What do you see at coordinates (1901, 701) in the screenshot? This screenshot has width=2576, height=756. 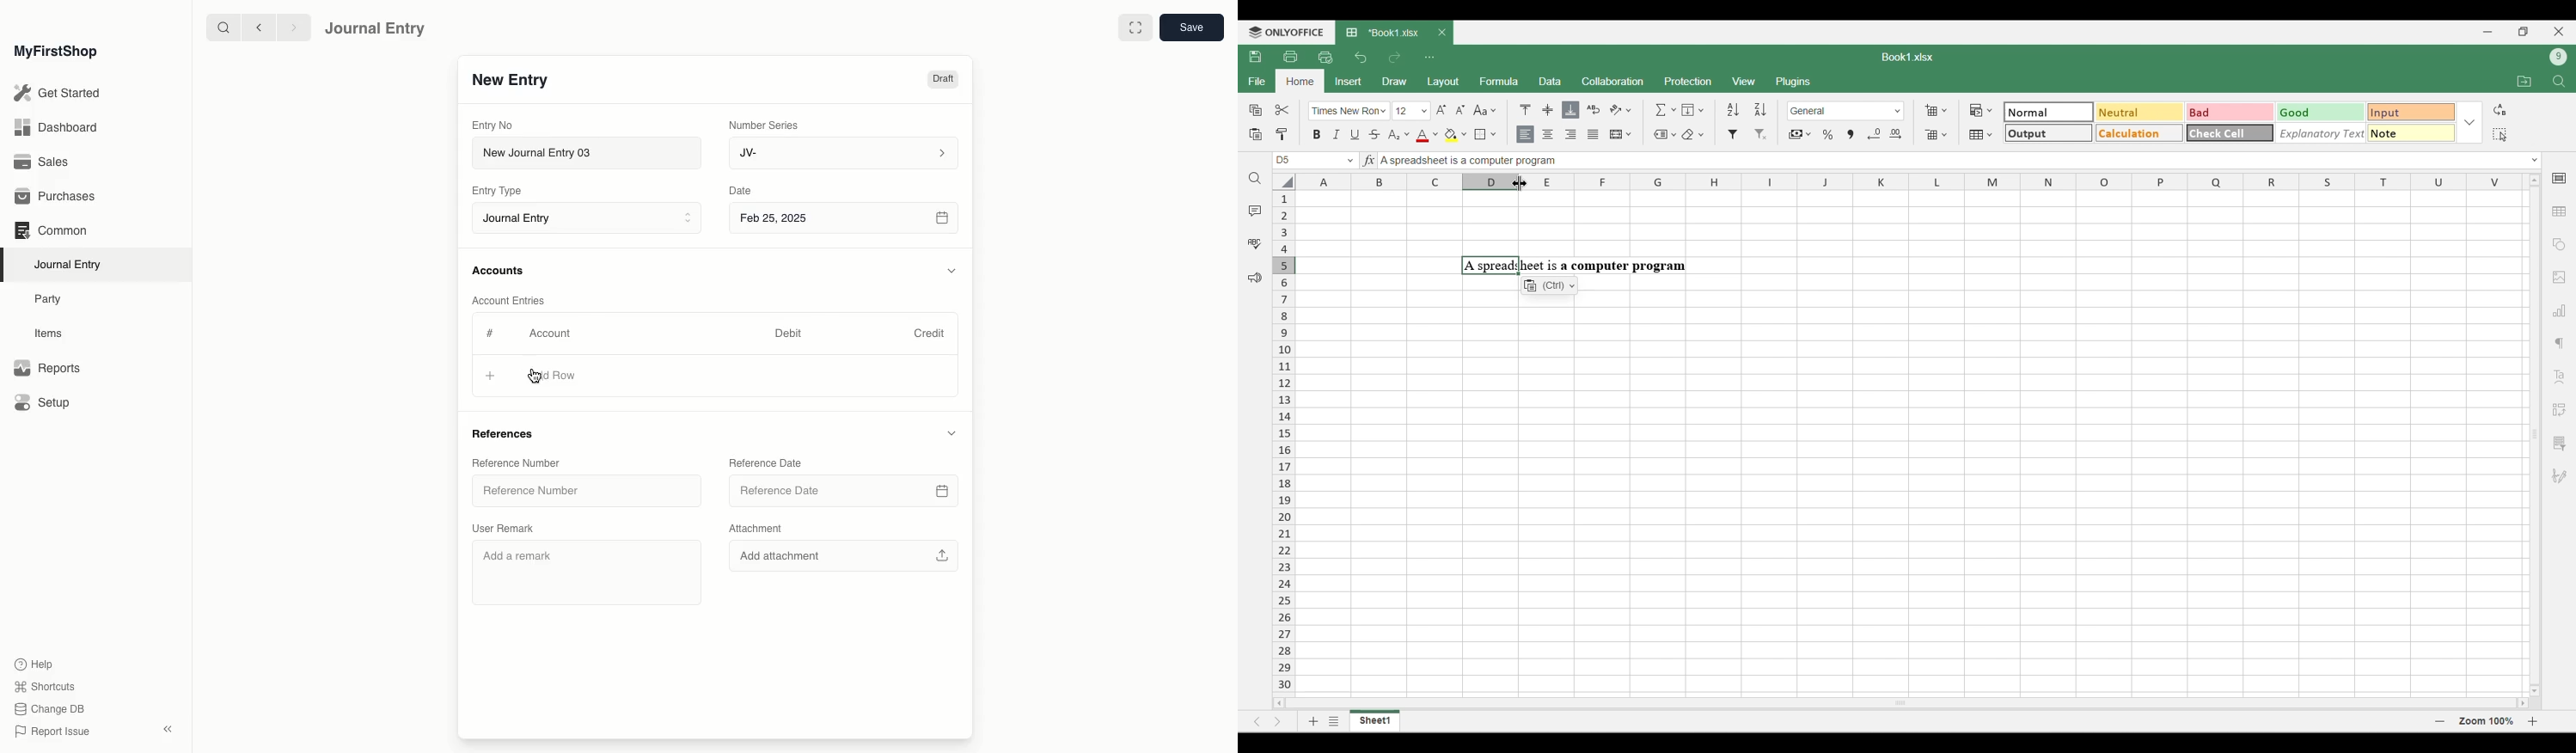 I see `Horizontal slide bar` at bounding box center [1901, 701].